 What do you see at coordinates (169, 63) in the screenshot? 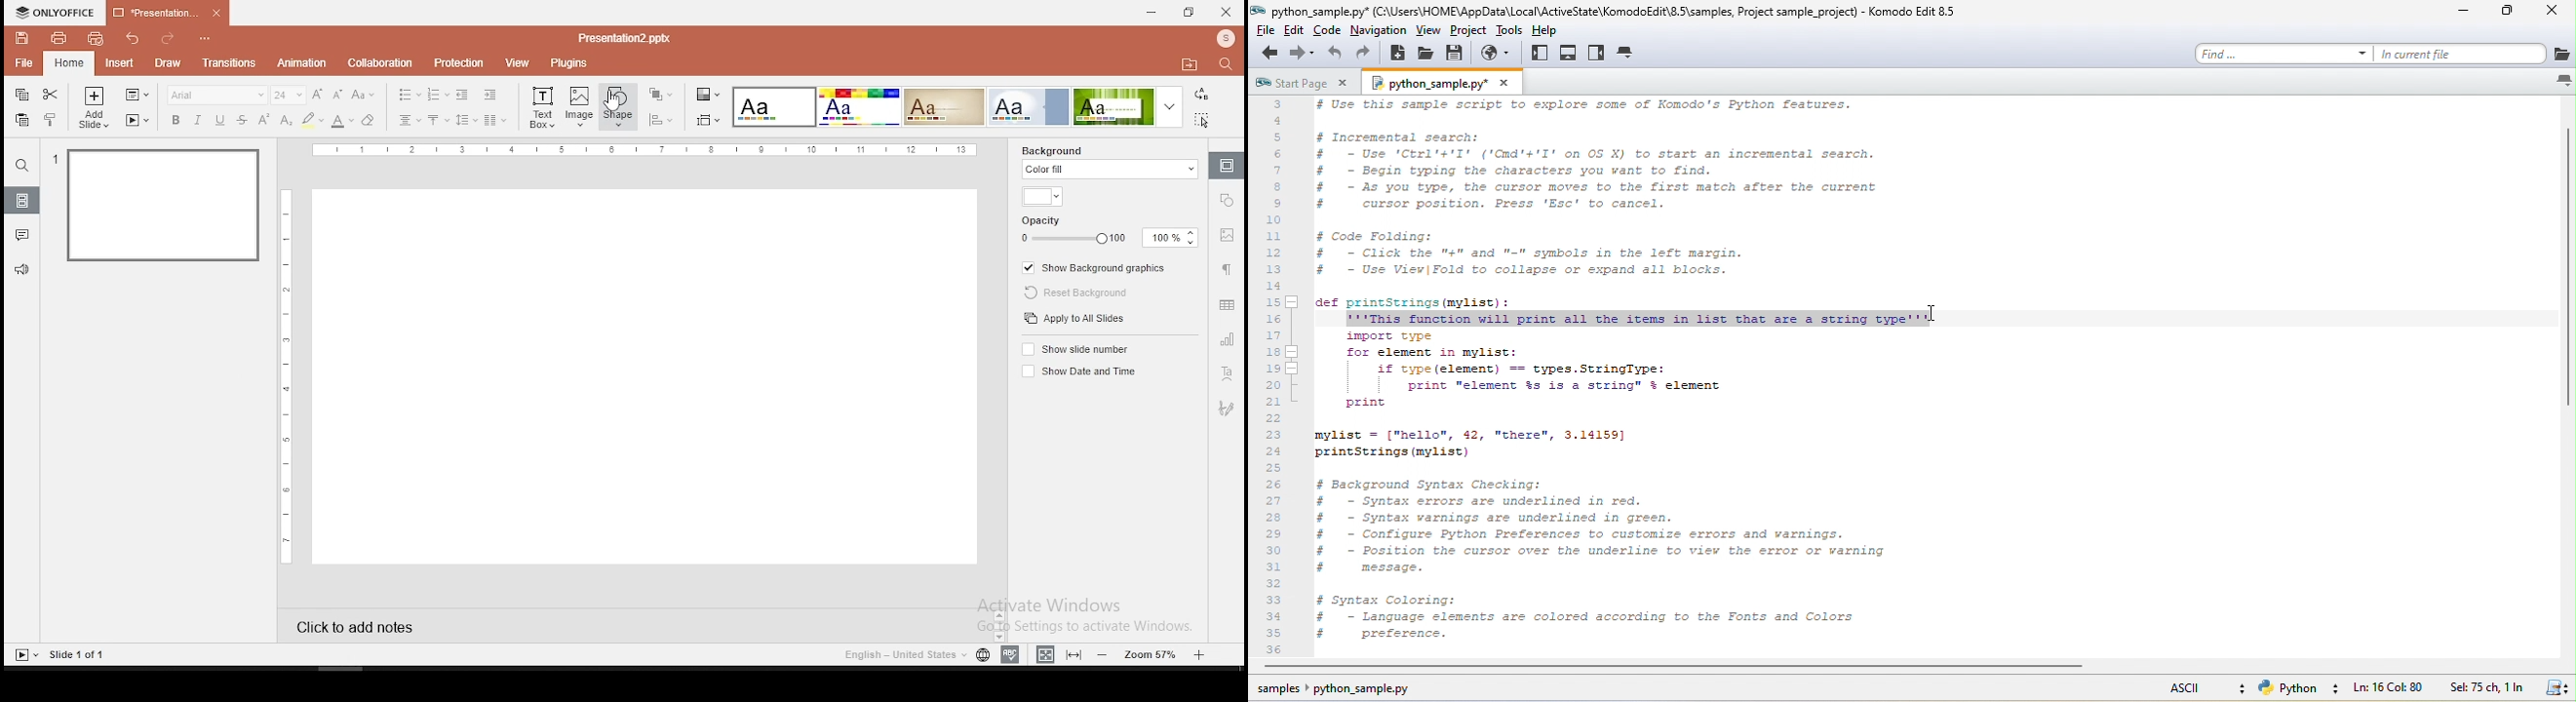
I see `draw` at bounding box center [169, 63].